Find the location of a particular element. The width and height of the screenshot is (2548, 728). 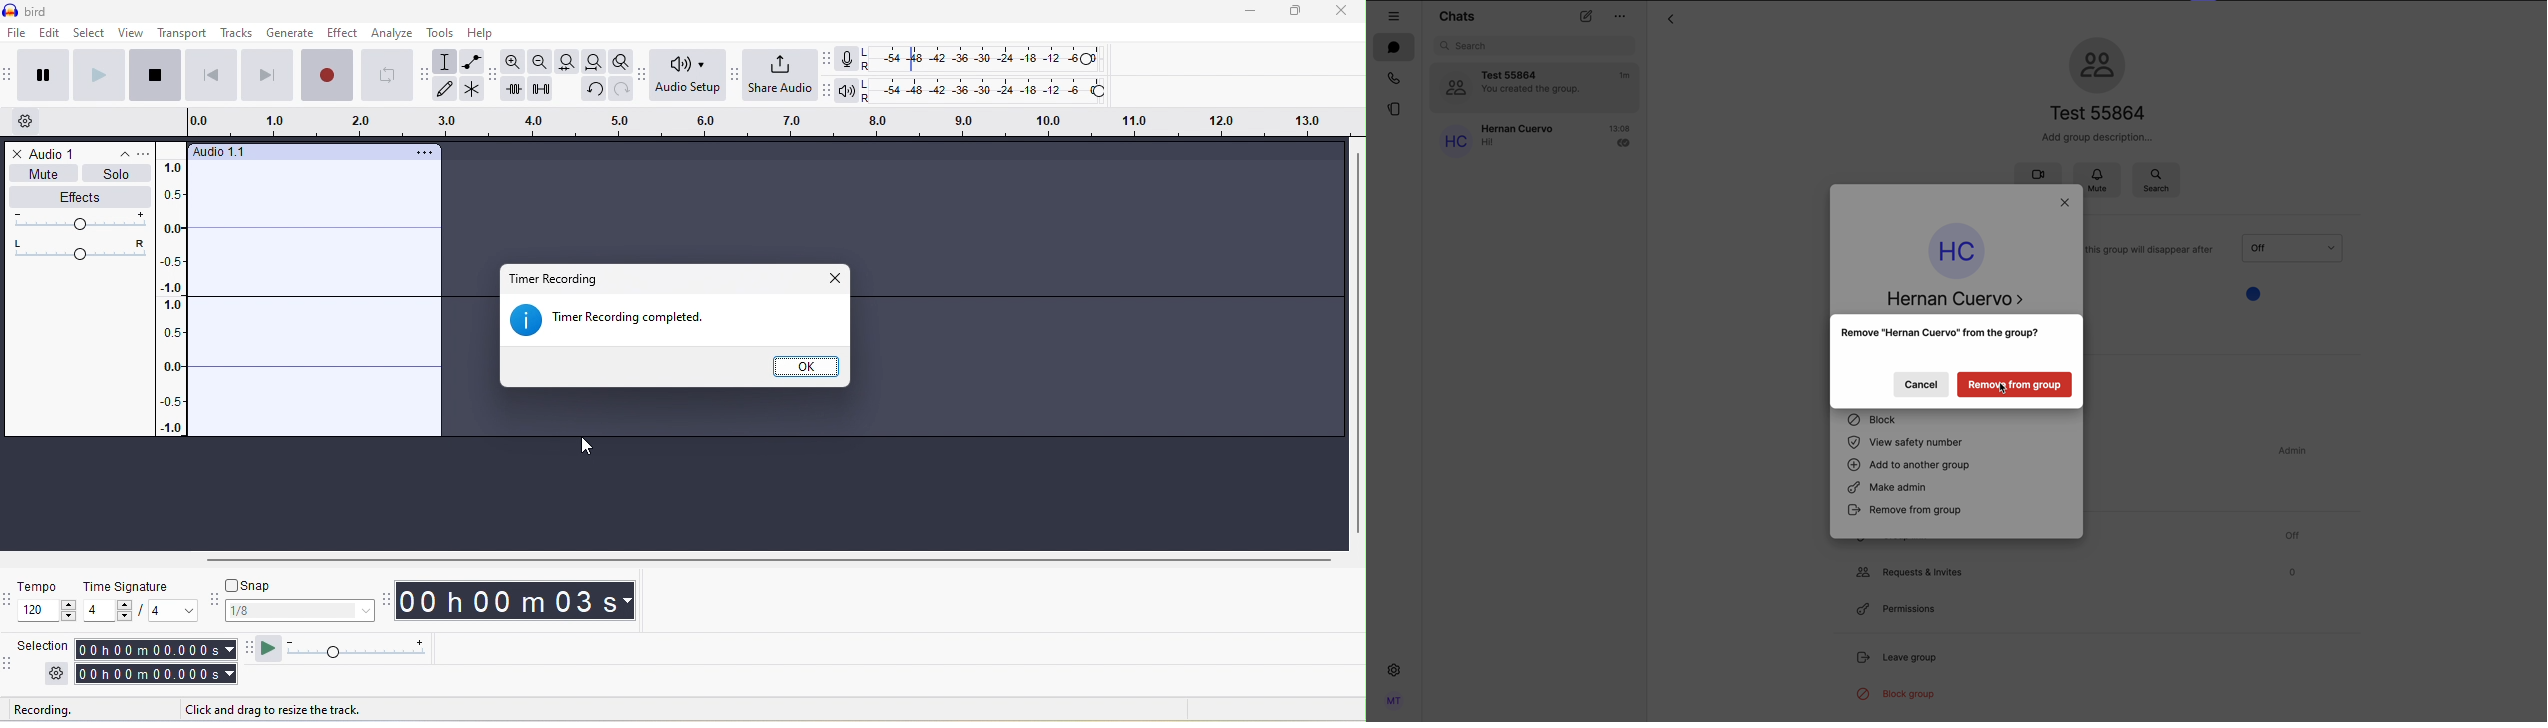

next contact is located at coordinates (2023, 301).